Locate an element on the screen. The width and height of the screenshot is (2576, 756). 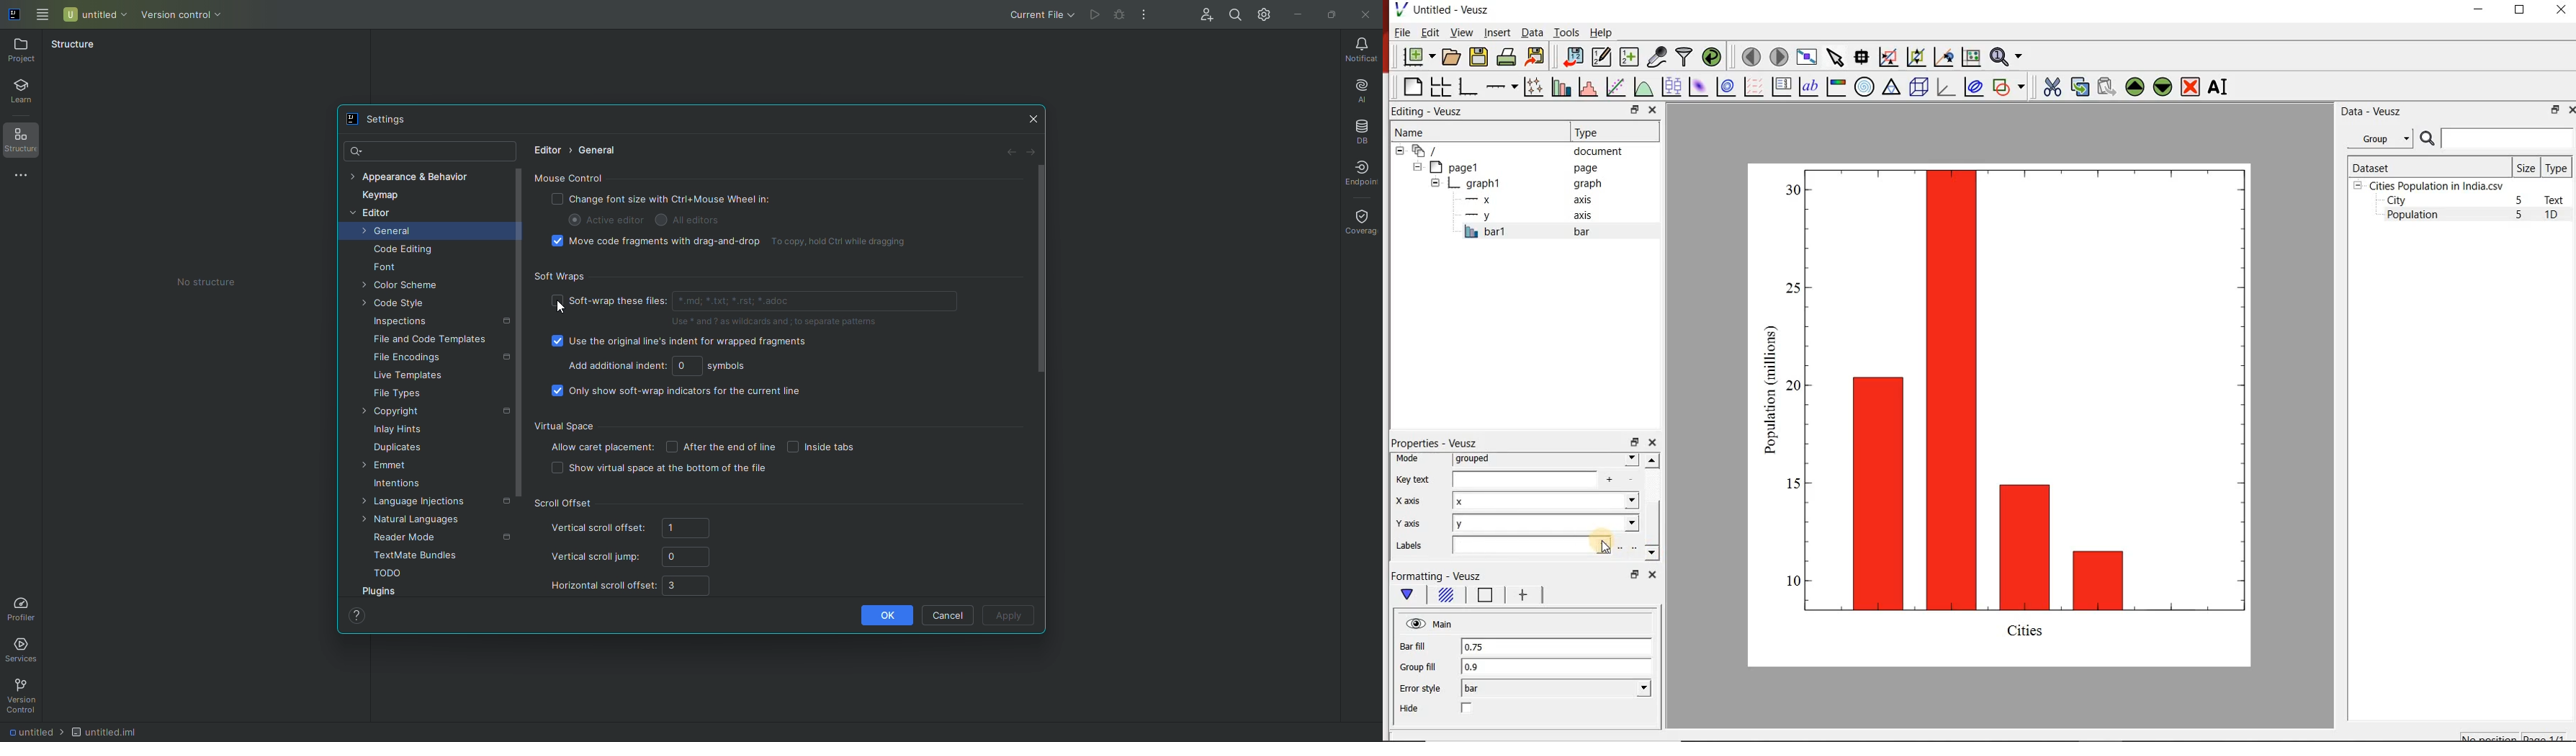
plot a vector field is located at coordinates (1752, 86).